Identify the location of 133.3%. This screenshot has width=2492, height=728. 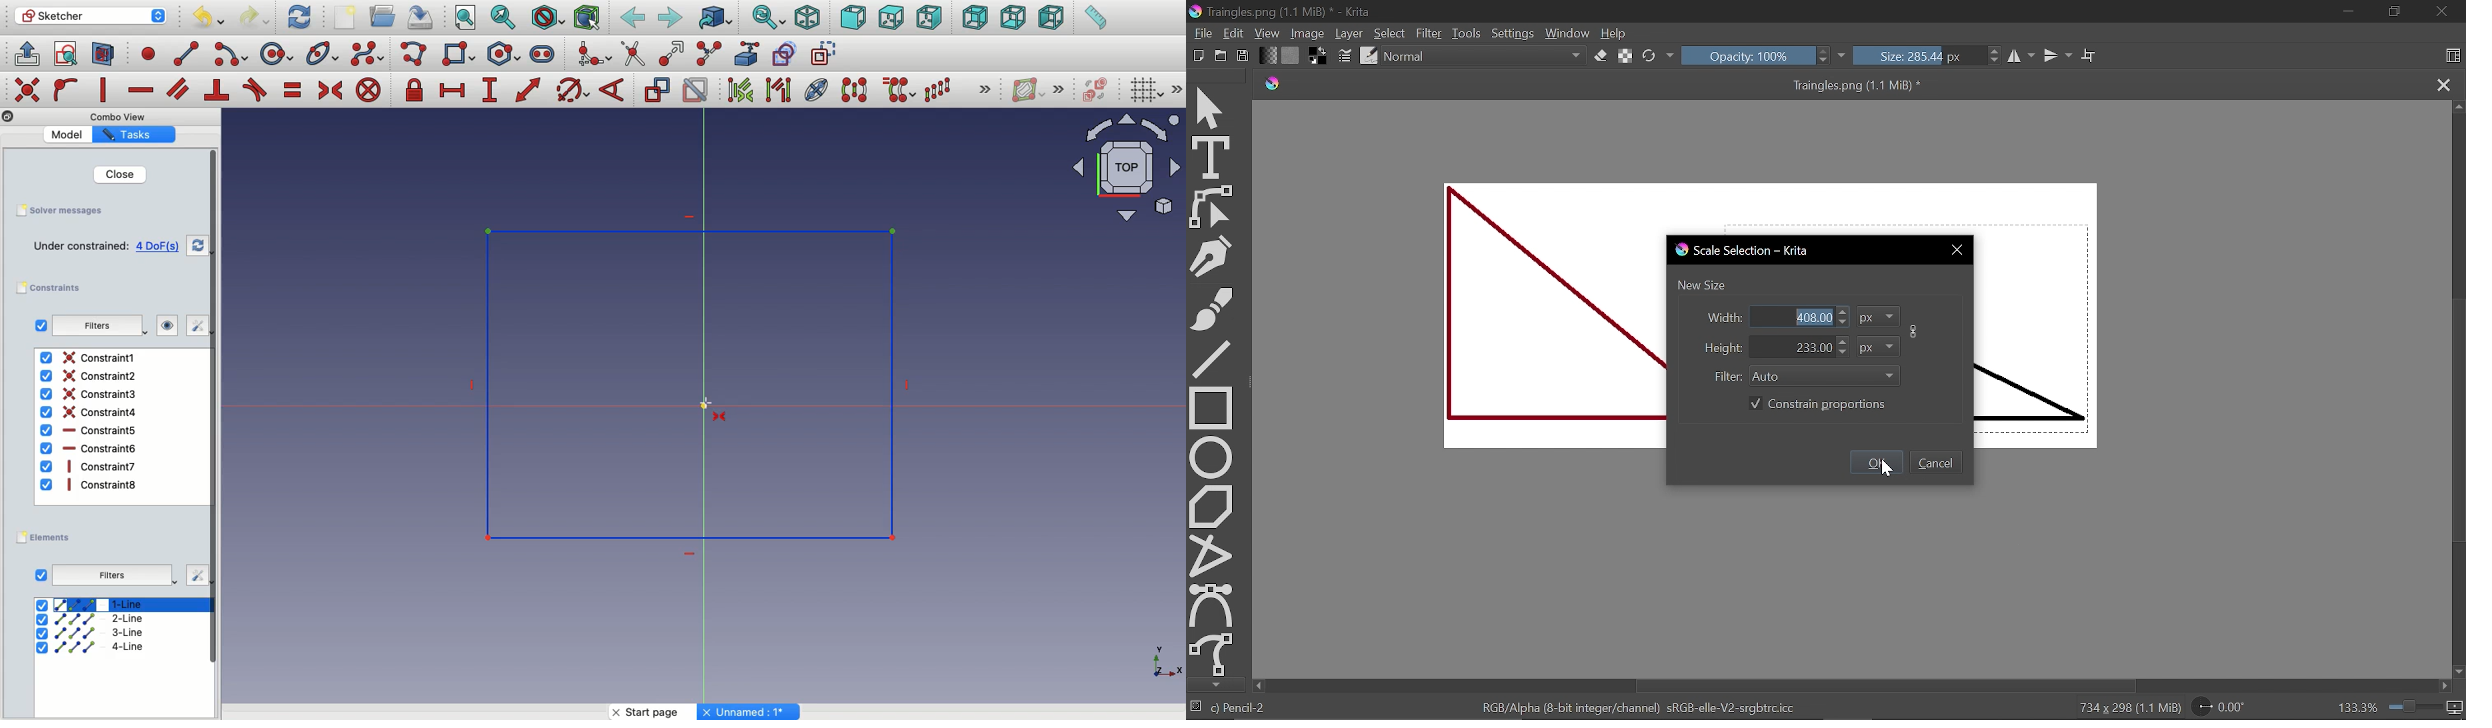
(2401, 707).